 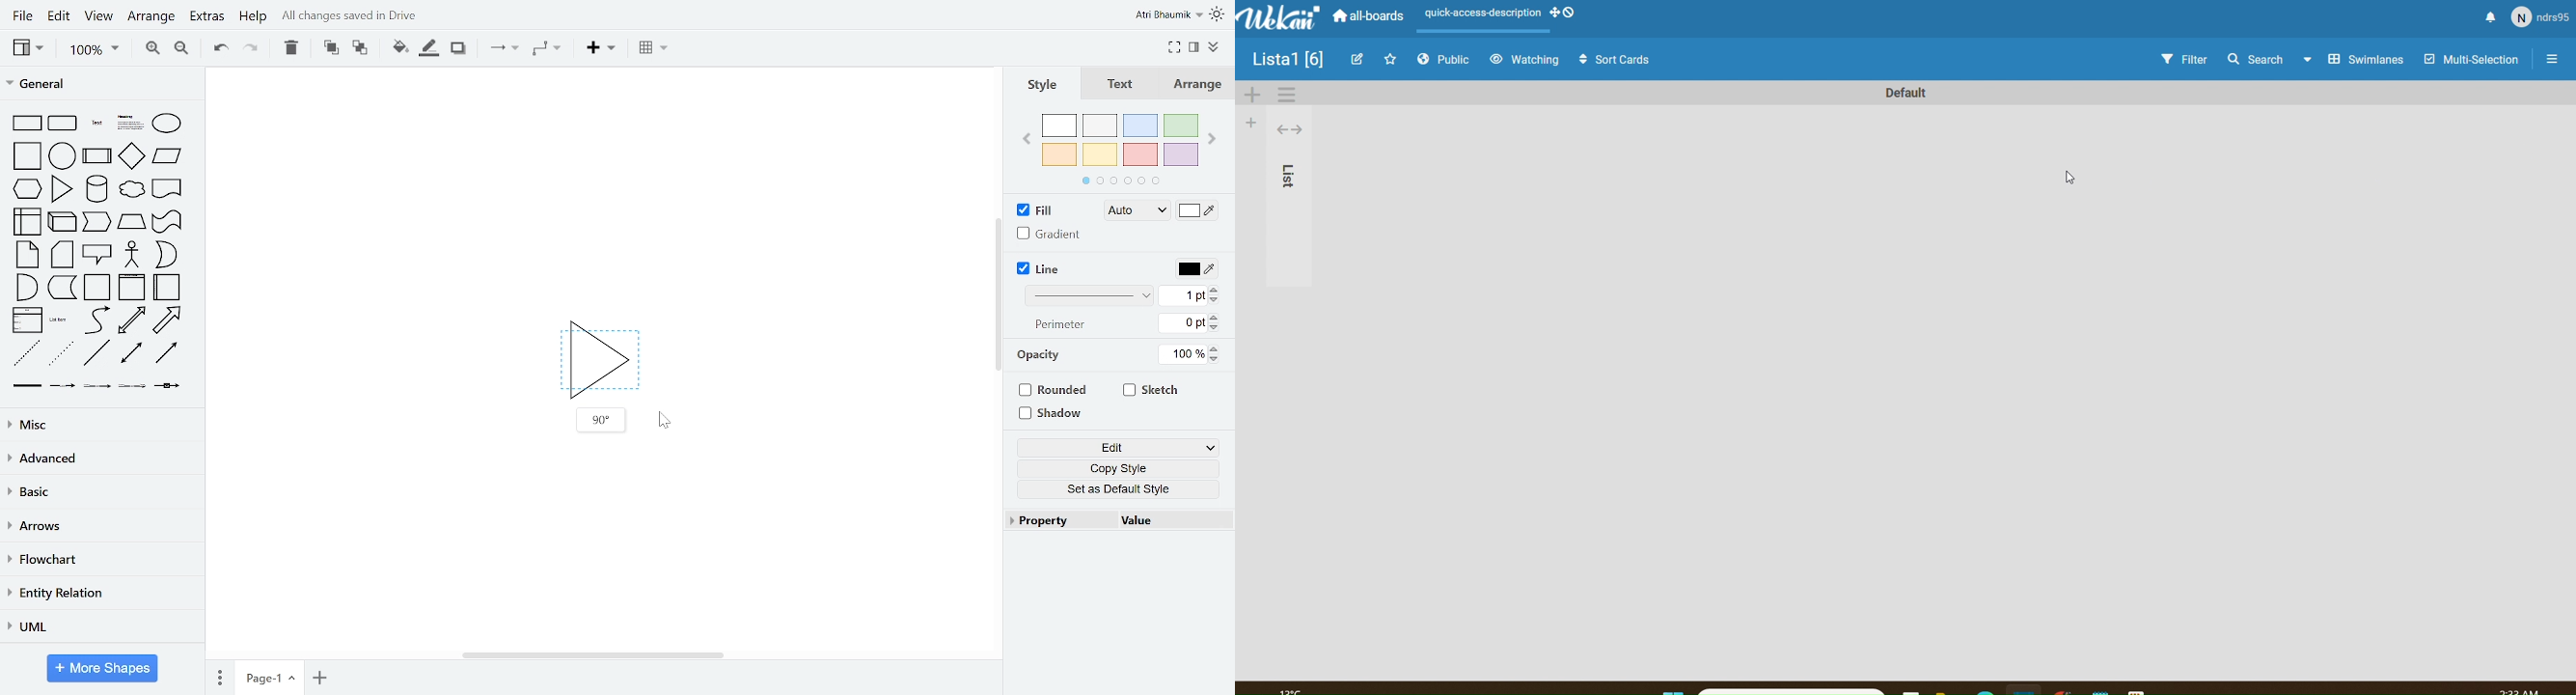 What do you see at coordinates (999, 296) in the screenshot?
I see `vertical scrollbar` at bounding box center [999, 296].